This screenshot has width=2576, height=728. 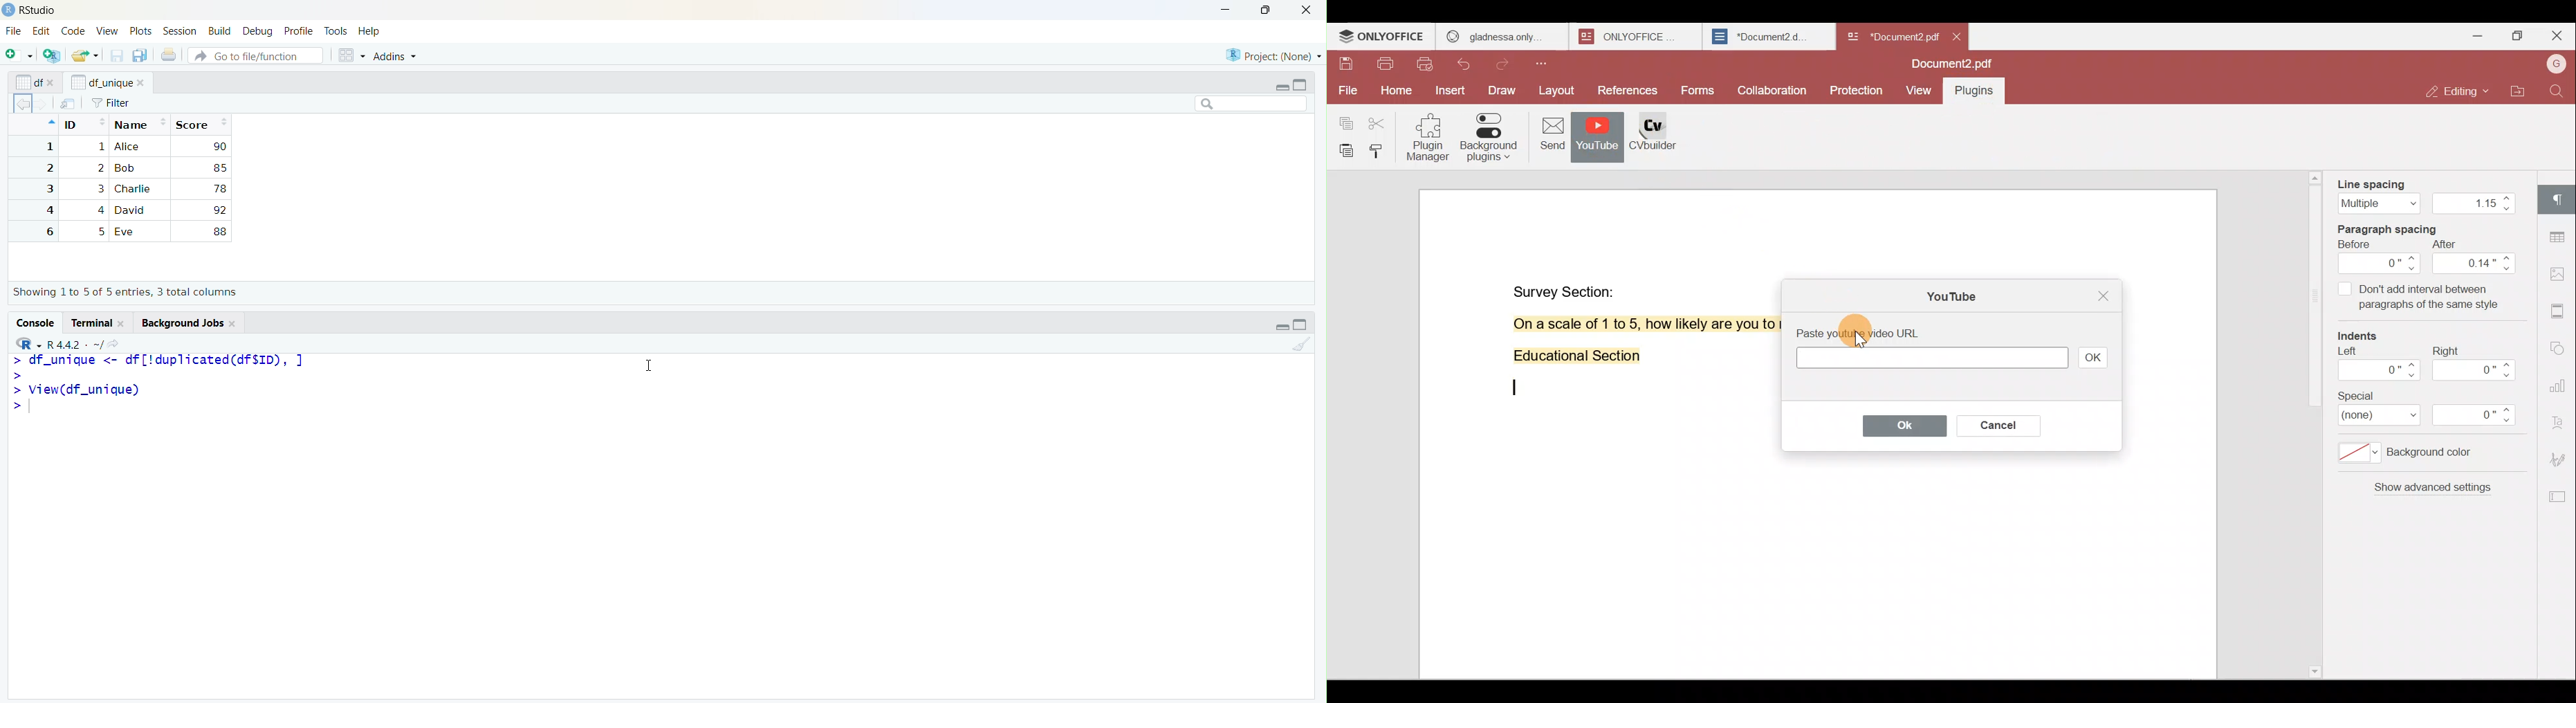 What do you see at coordinates (39, 10) in the screenshot?
I see `RStudio` at bounding box center [39, 10].